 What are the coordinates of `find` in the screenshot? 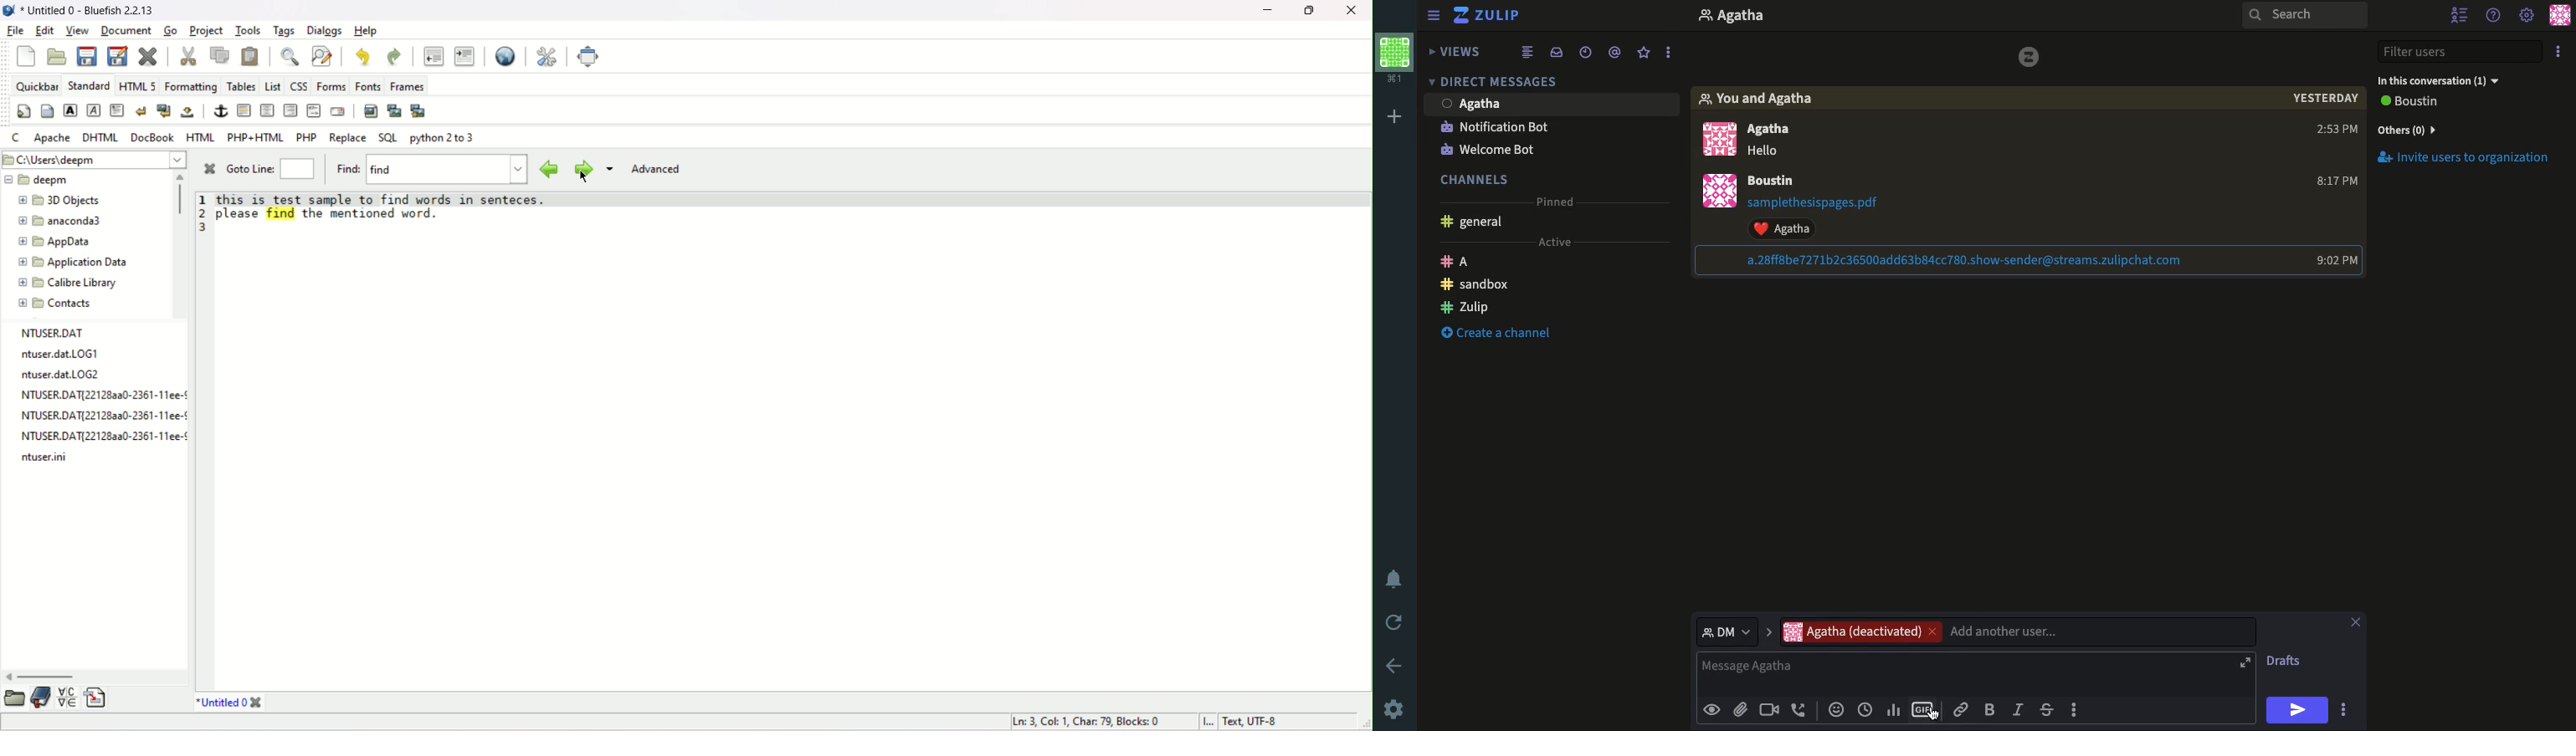 It's located at (346, 167).